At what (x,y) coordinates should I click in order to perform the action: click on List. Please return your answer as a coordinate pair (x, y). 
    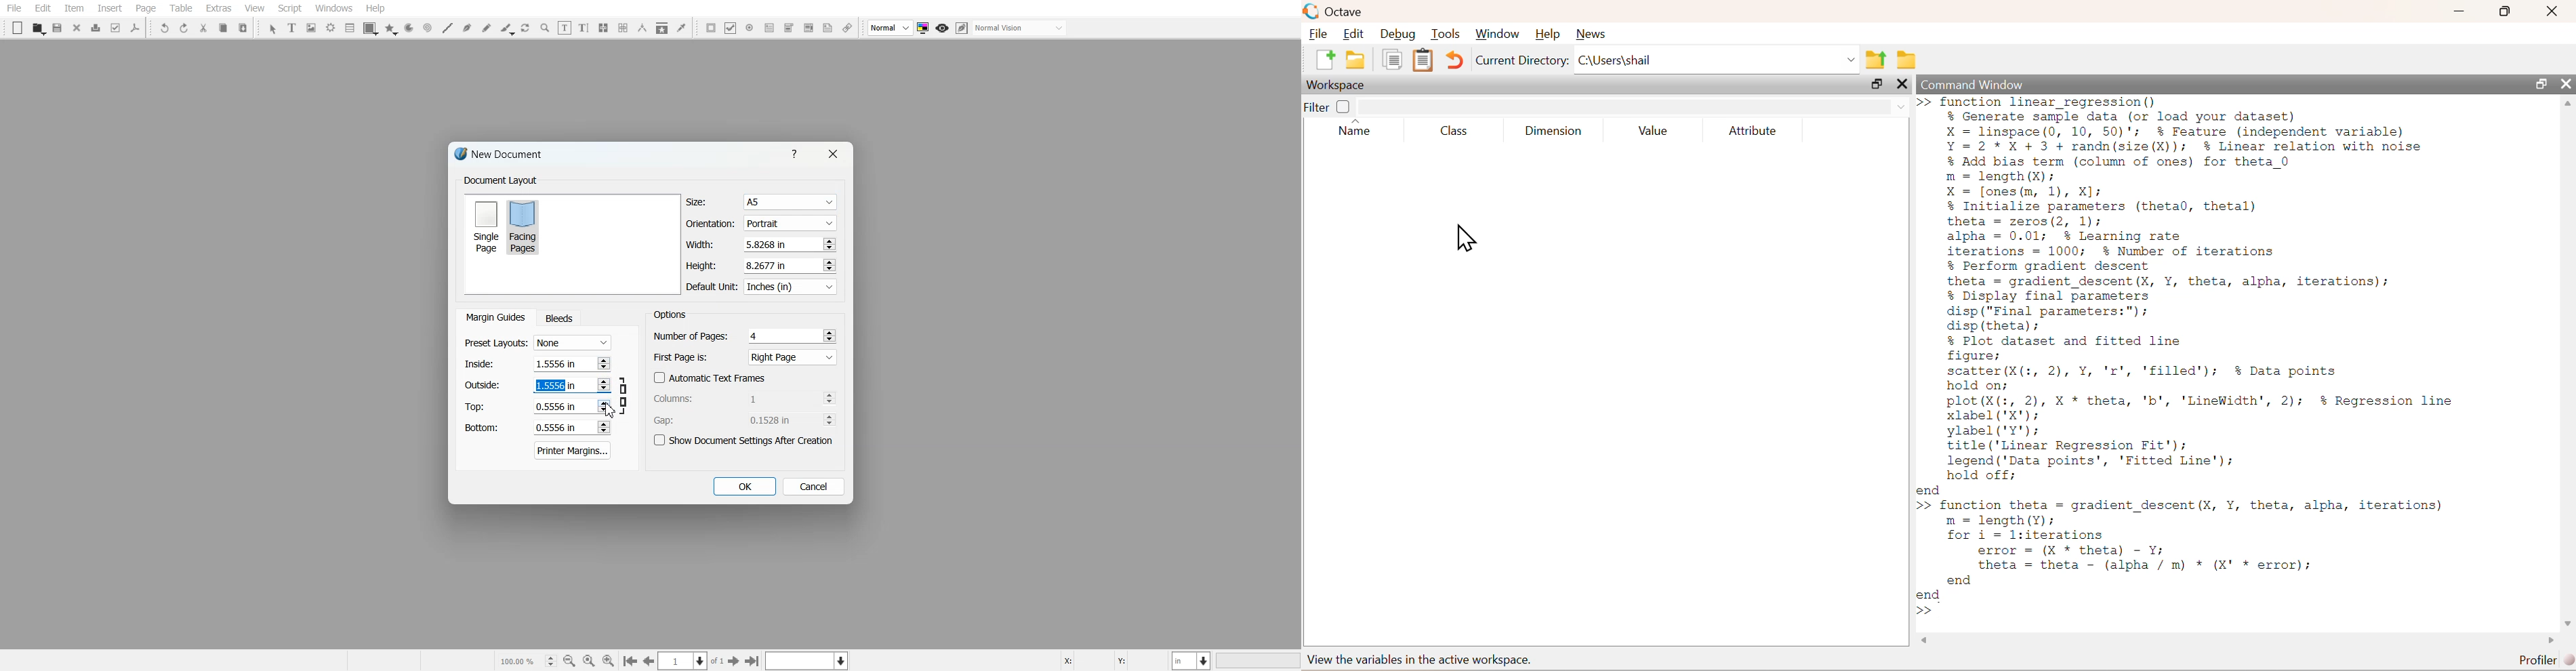
    Looking at the image, I should click on (350, 27).